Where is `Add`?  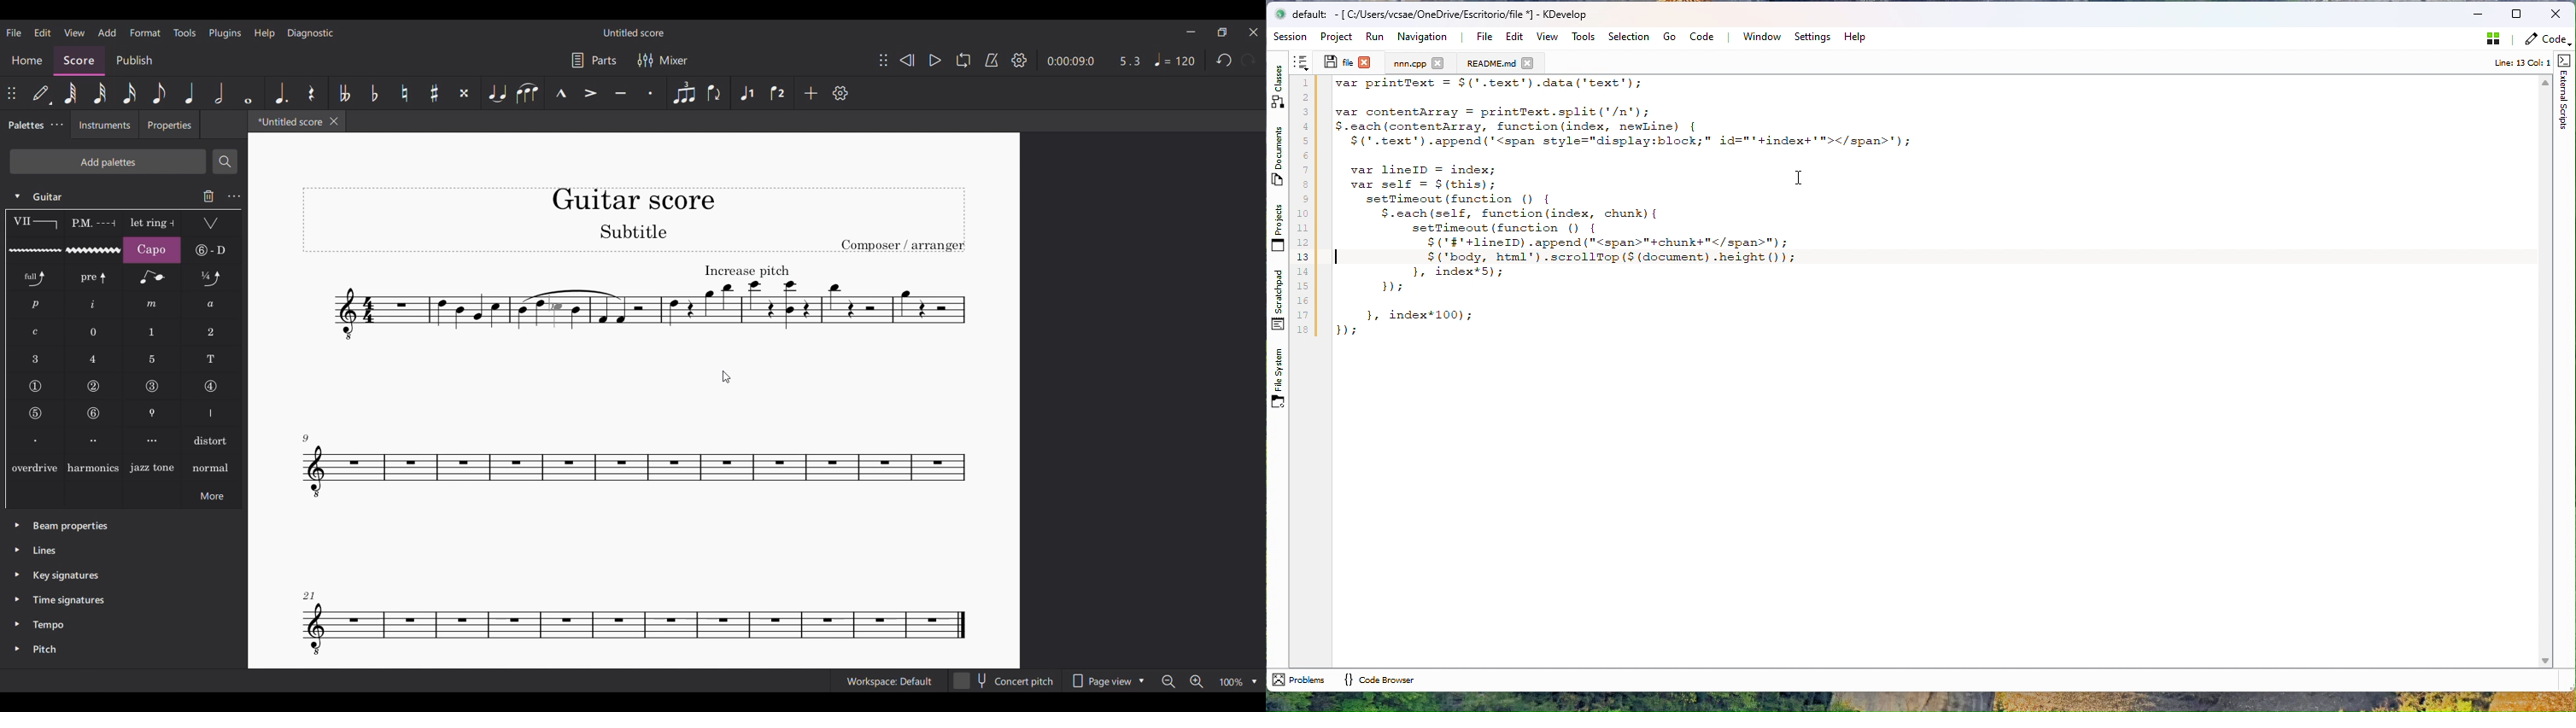 Add is located at coordinates (811, 92).